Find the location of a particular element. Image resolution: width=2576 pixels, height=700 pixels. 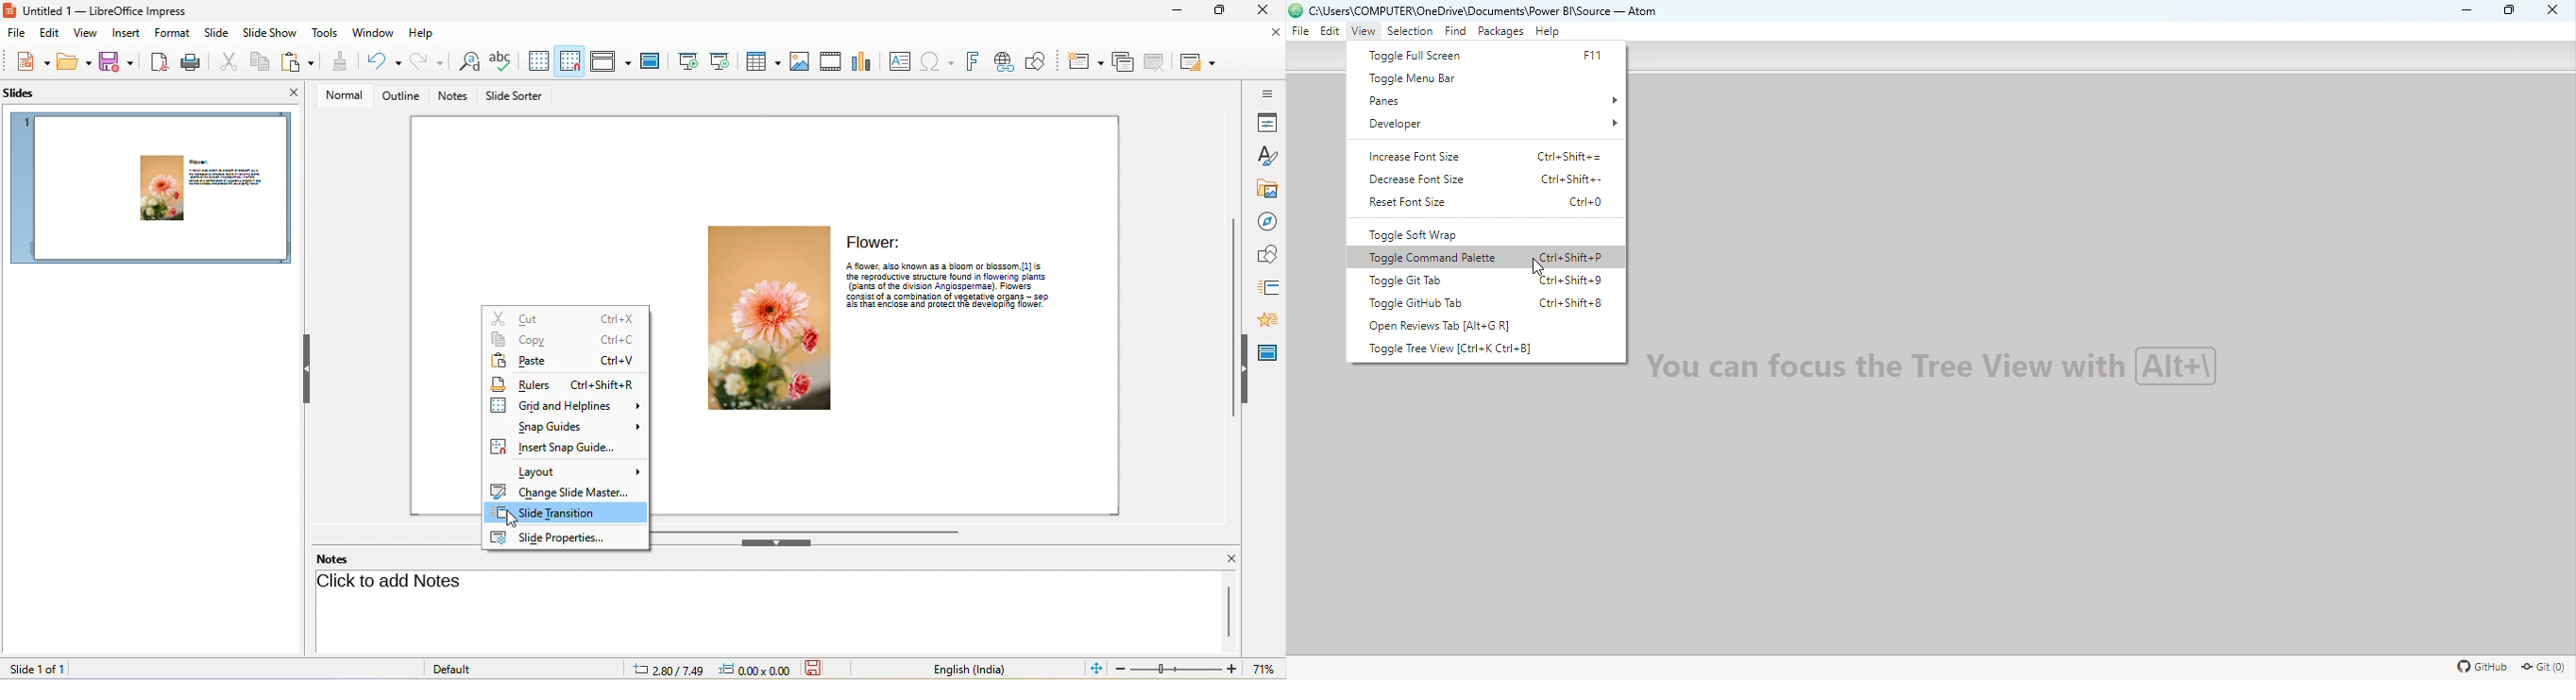

redo is located at coordinates (428, 62).